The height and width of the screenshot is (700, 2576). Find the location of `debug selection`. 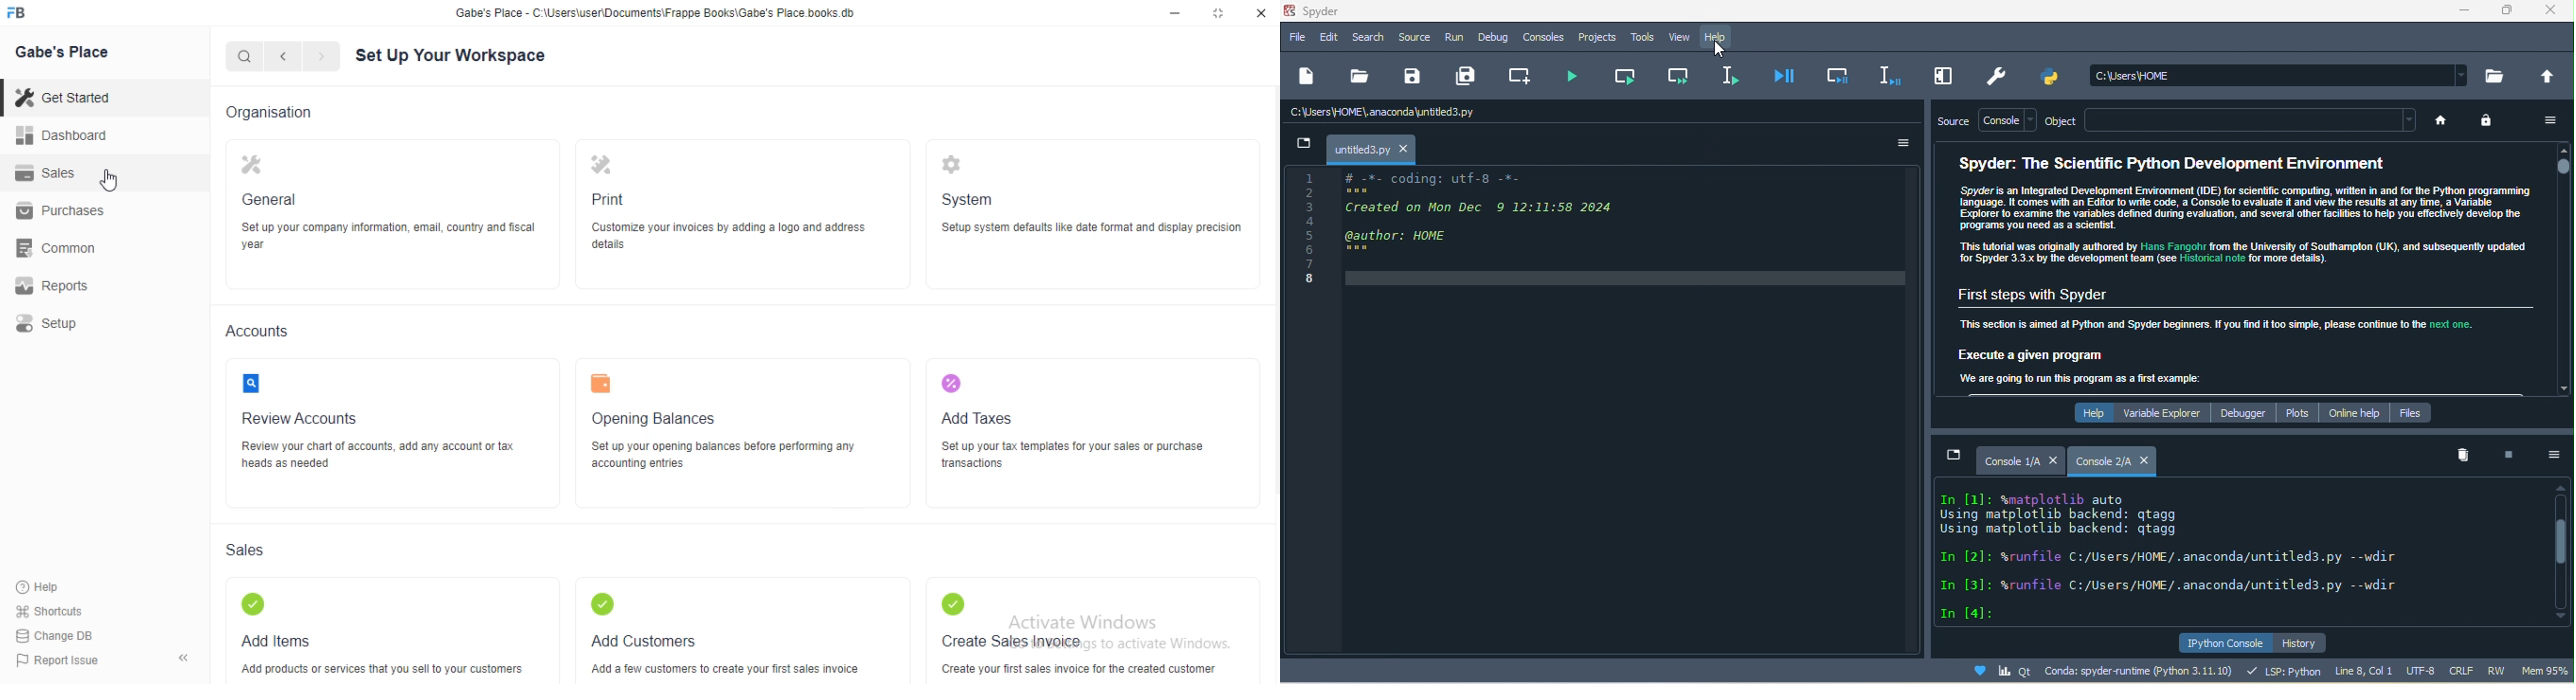

debug selection is located at coordinates (1883, 75).